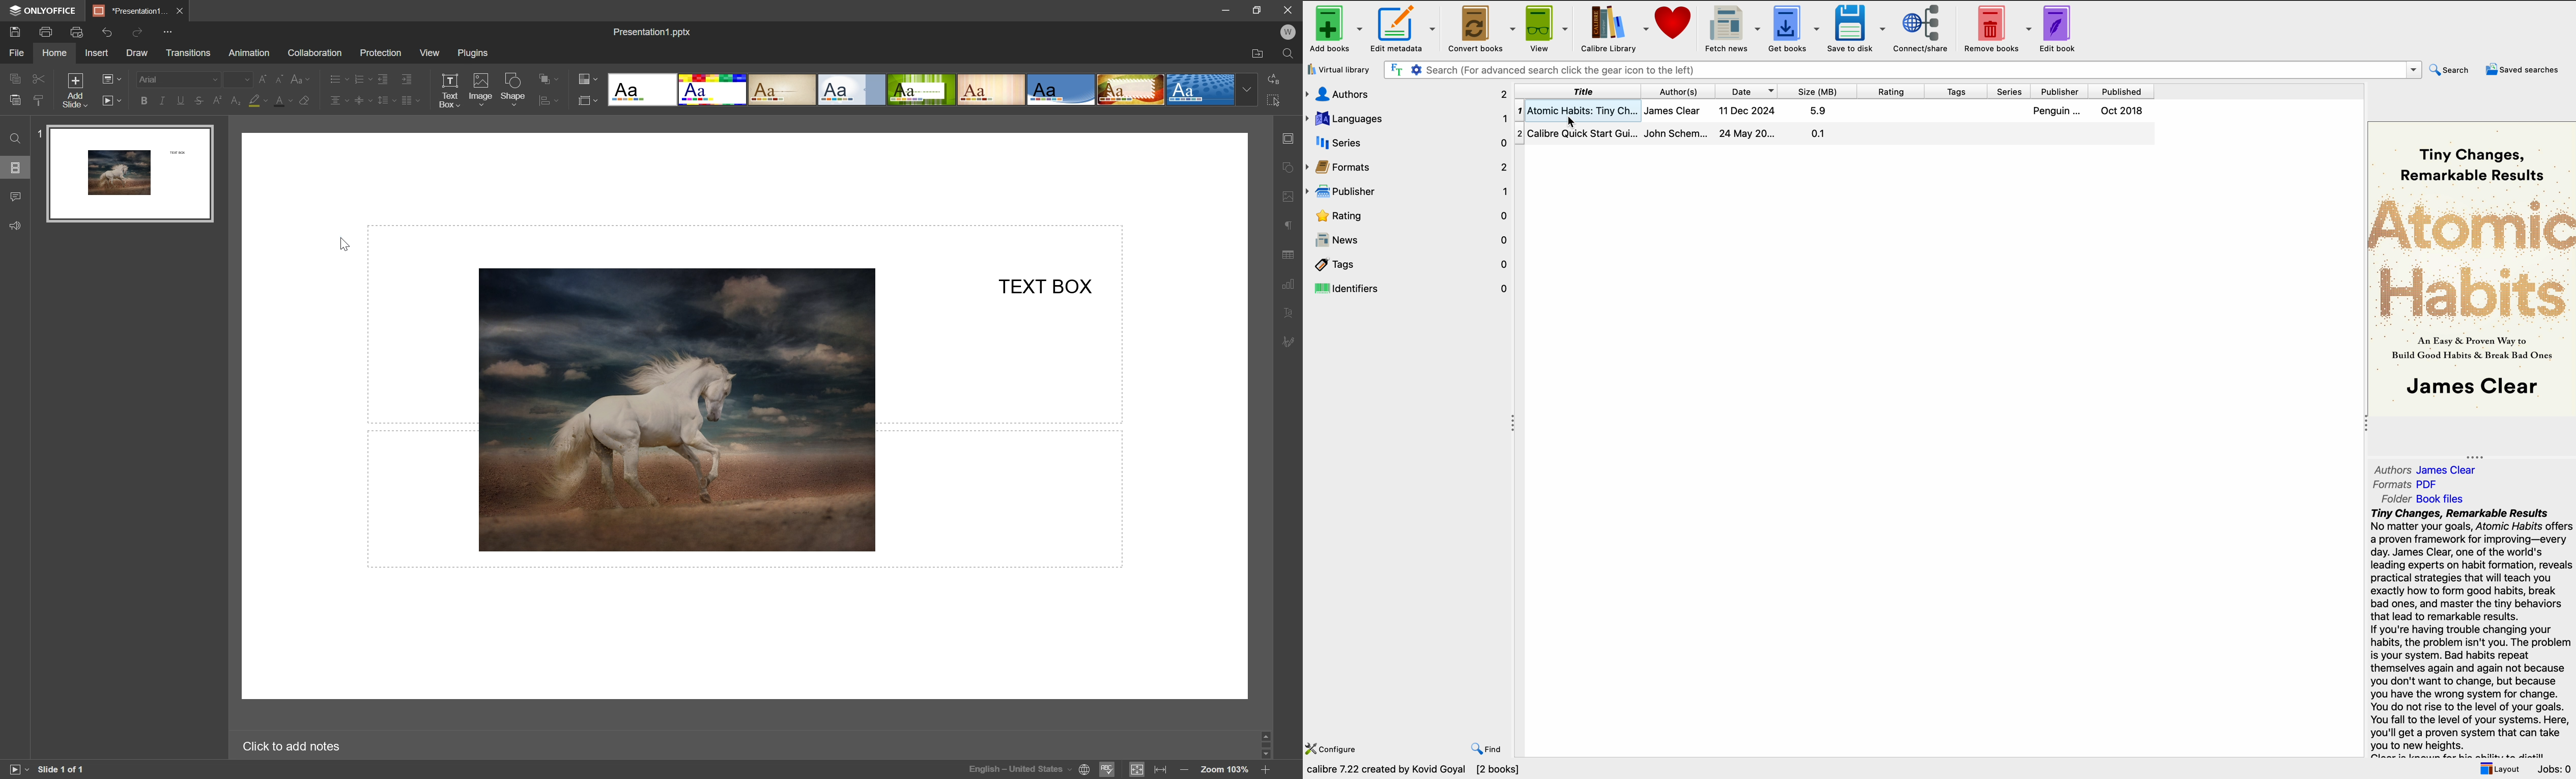 The image size is (2576, 784). What do you see at coordinates (2427, 499) in the screenshot?
I see `folder` at bounding box center [2427, 499].